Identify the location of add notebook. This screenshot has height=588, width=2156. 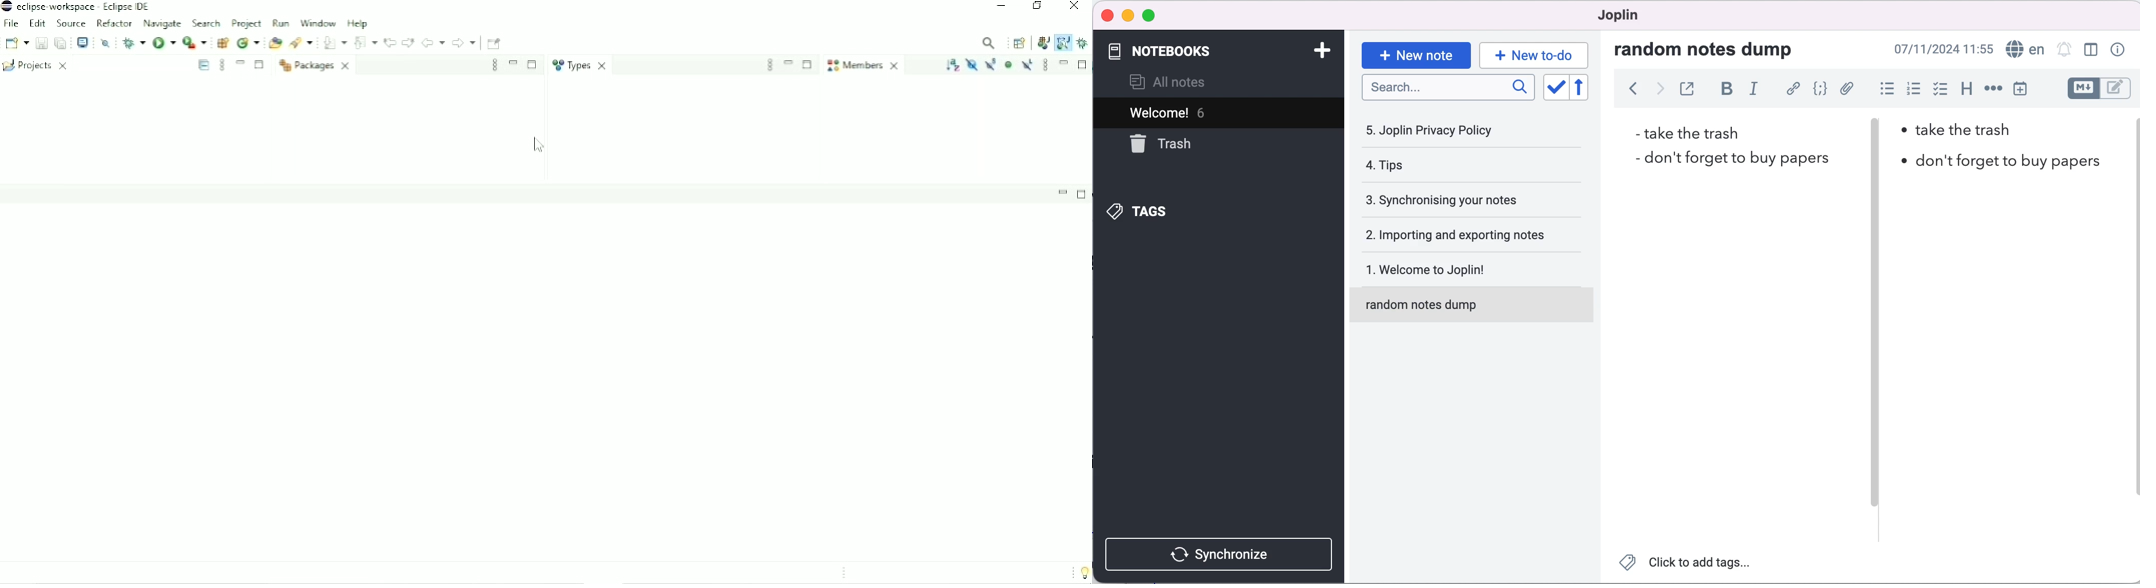
(1317, 52).